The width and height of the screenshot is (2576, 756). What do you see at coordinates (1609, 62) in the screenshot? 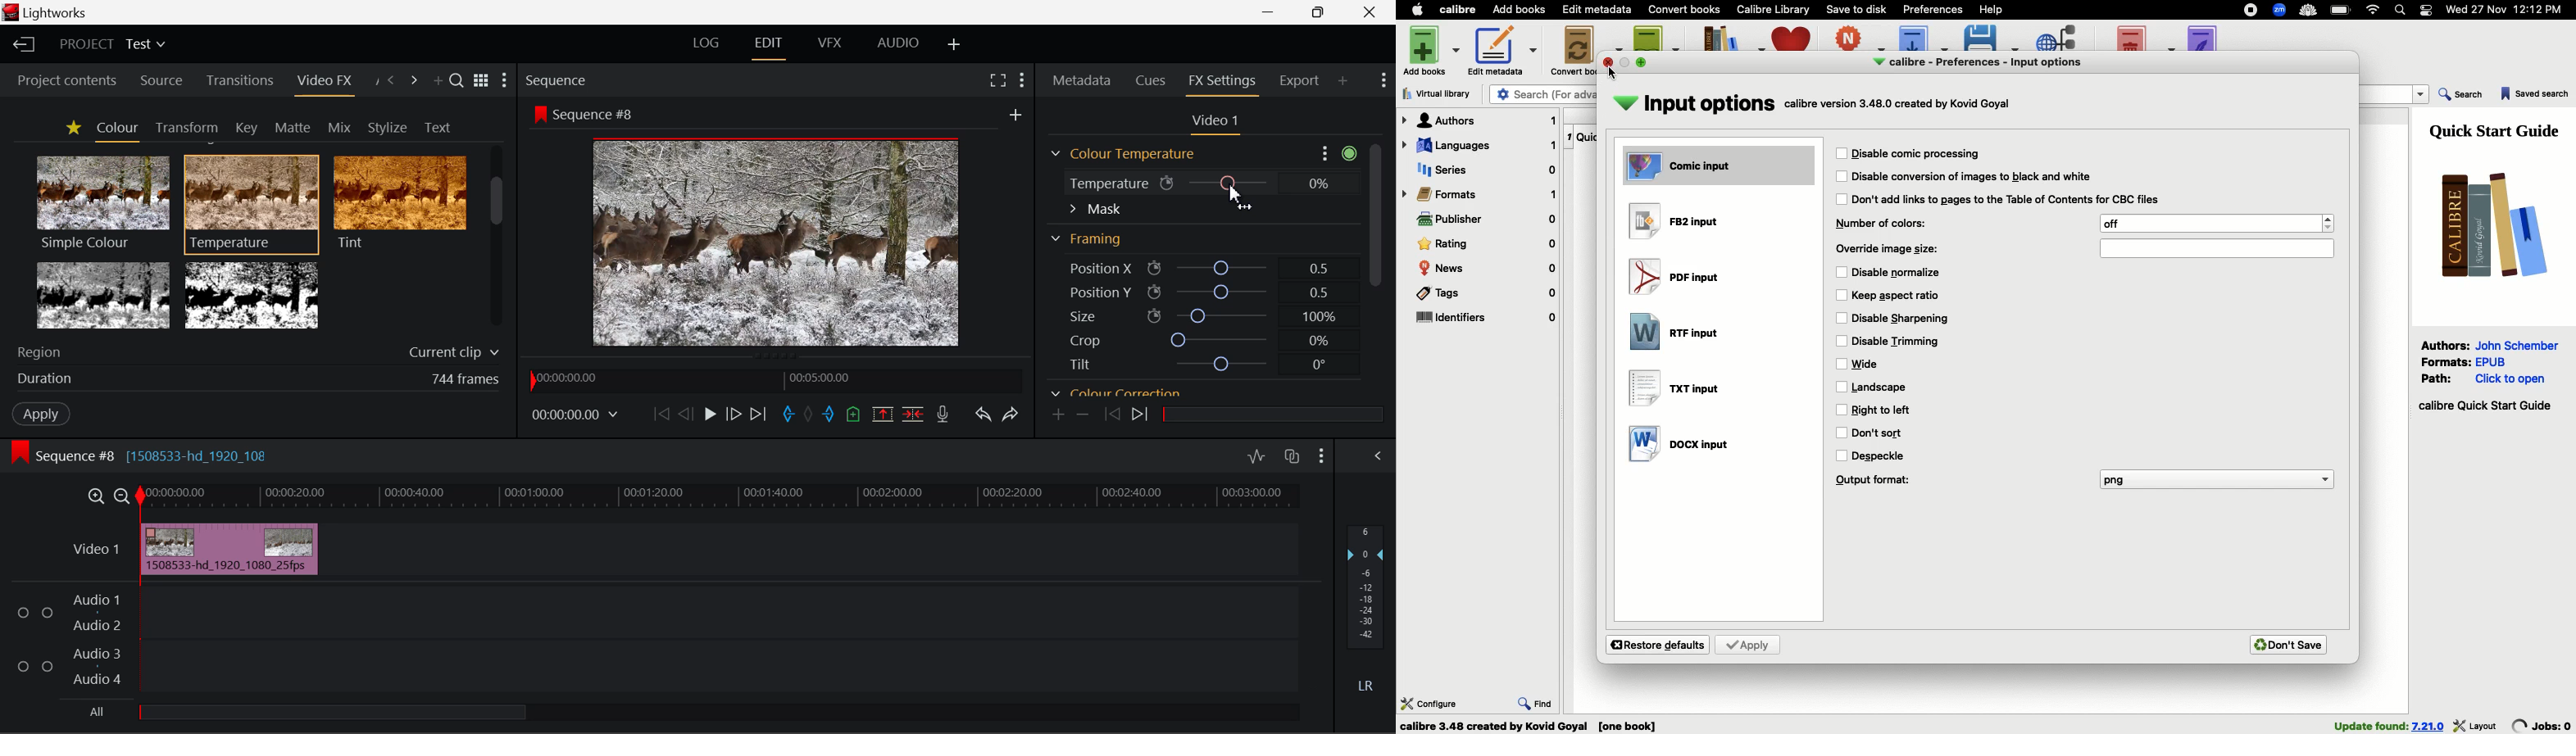
I see `close` at bounding box center [1609, 62].